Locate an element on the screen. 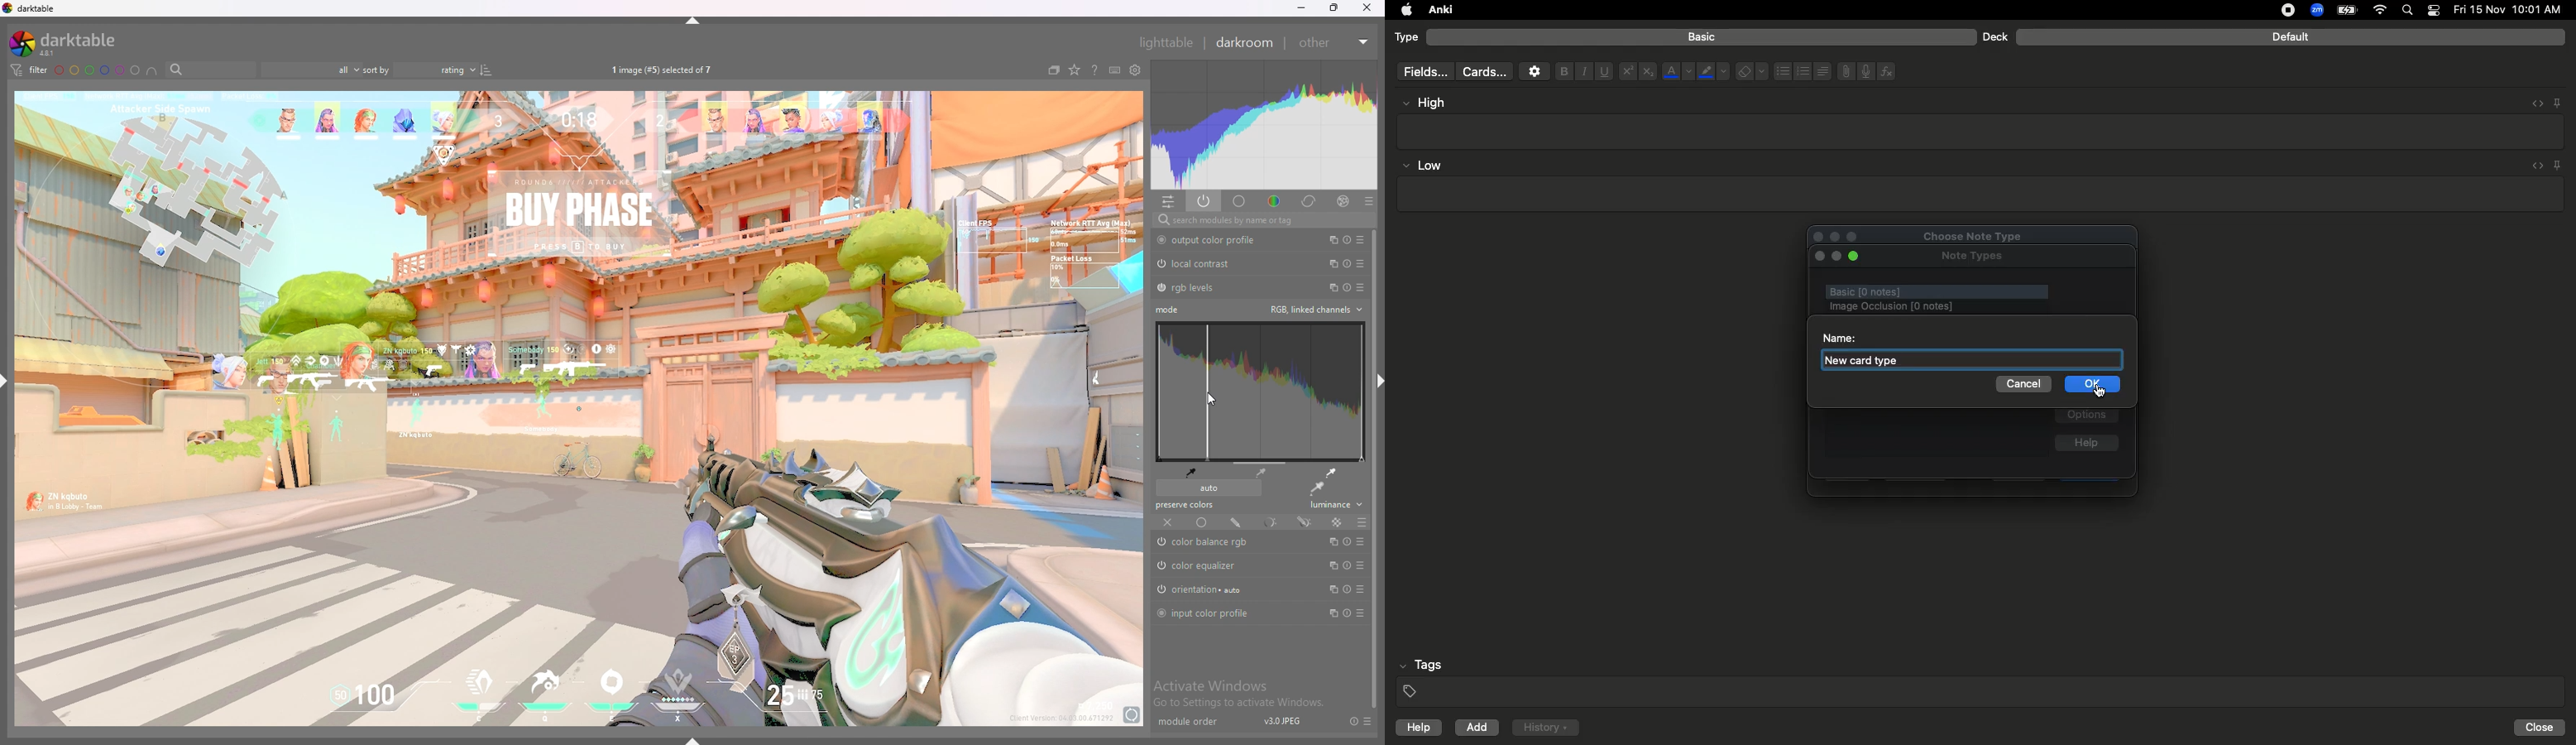 Image resolution: width=2576 pixels, height=756 pixels. hide is located at coordinates (697, 739).